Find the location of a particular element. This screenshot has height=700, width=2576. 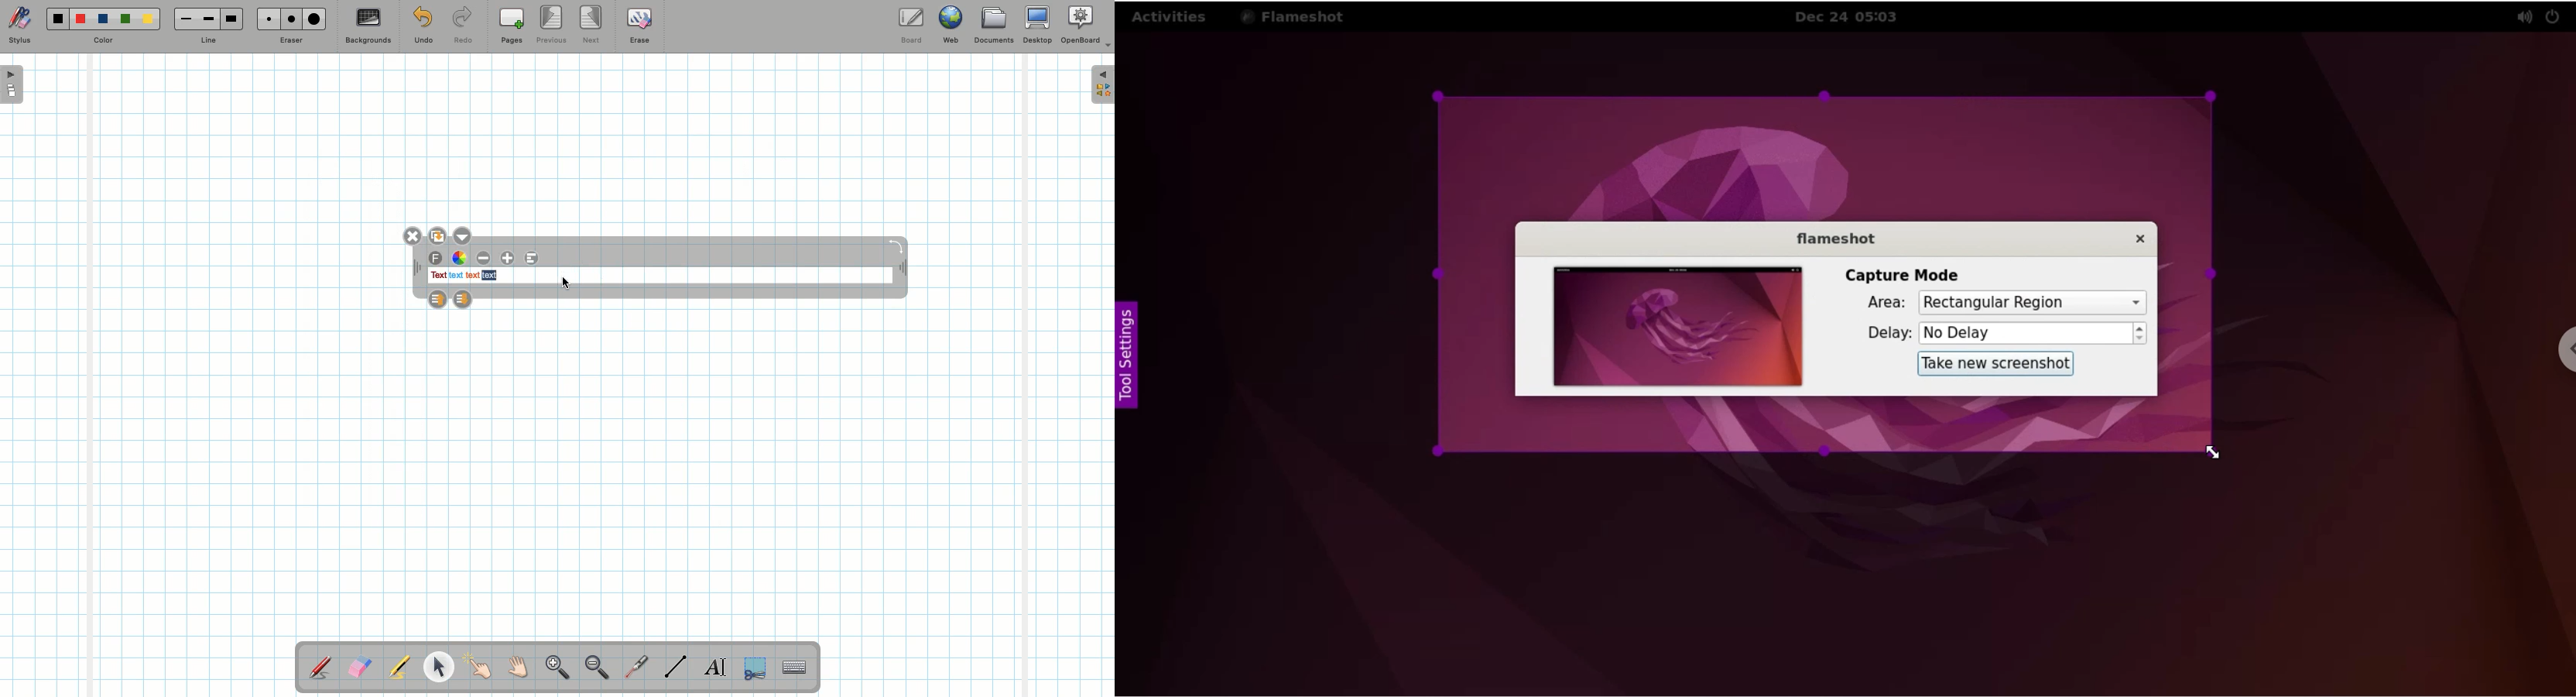

Black is located at coordinates (57, 19).